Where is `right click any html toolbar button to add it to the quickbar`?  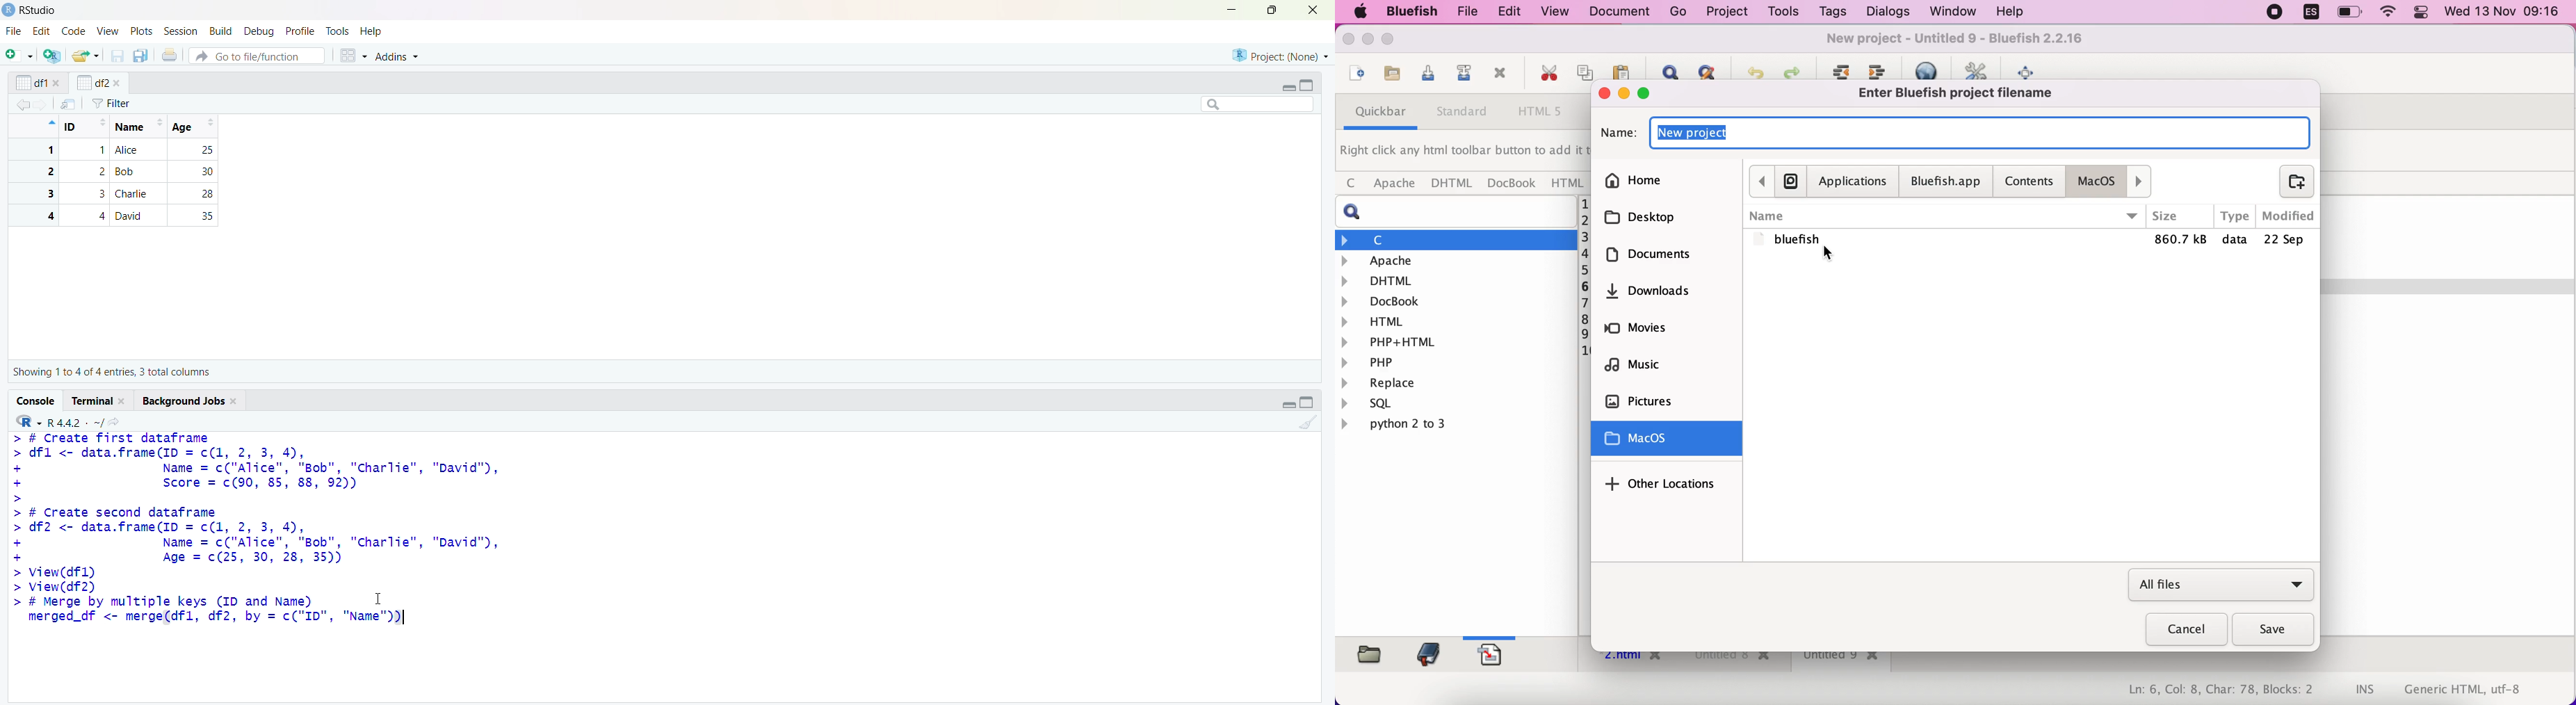 right click any html toolbar button to add it to the quickbar is located at coordinates (1464, 153).